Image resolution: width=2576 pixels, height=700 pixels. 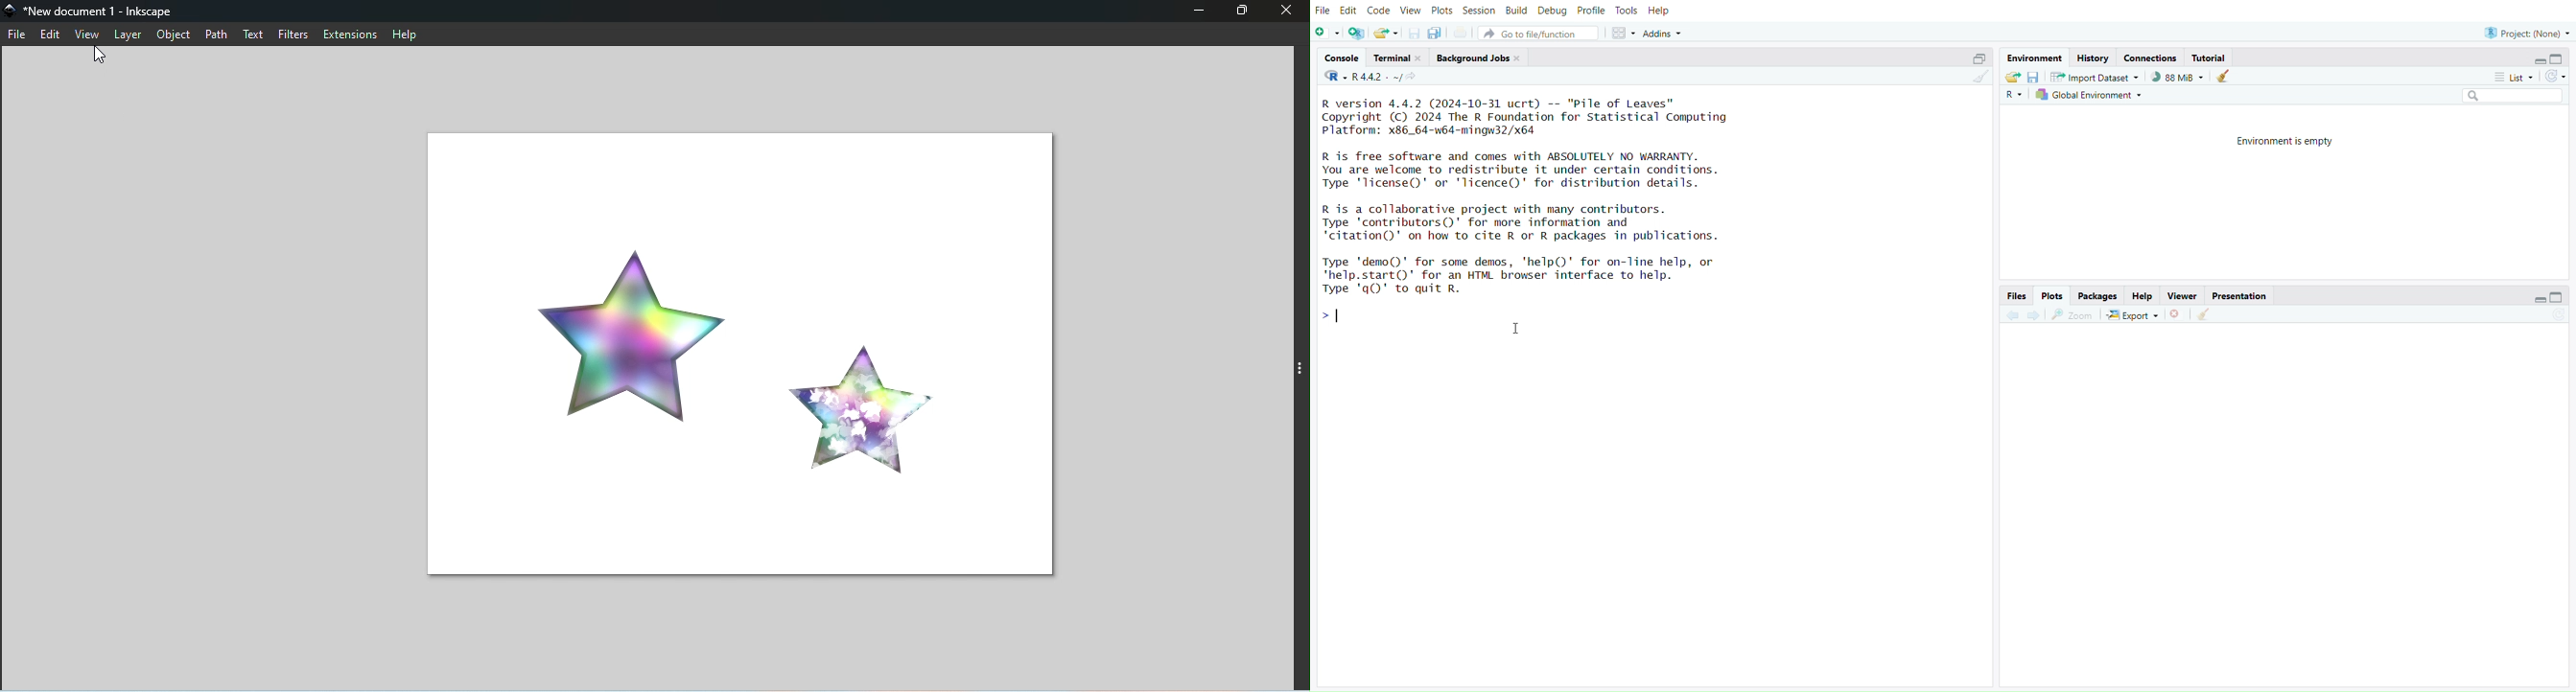 What do you see at coordinates (2052, 295) in the screenshot?
I see `plots` at bounding box center [2052, 295].